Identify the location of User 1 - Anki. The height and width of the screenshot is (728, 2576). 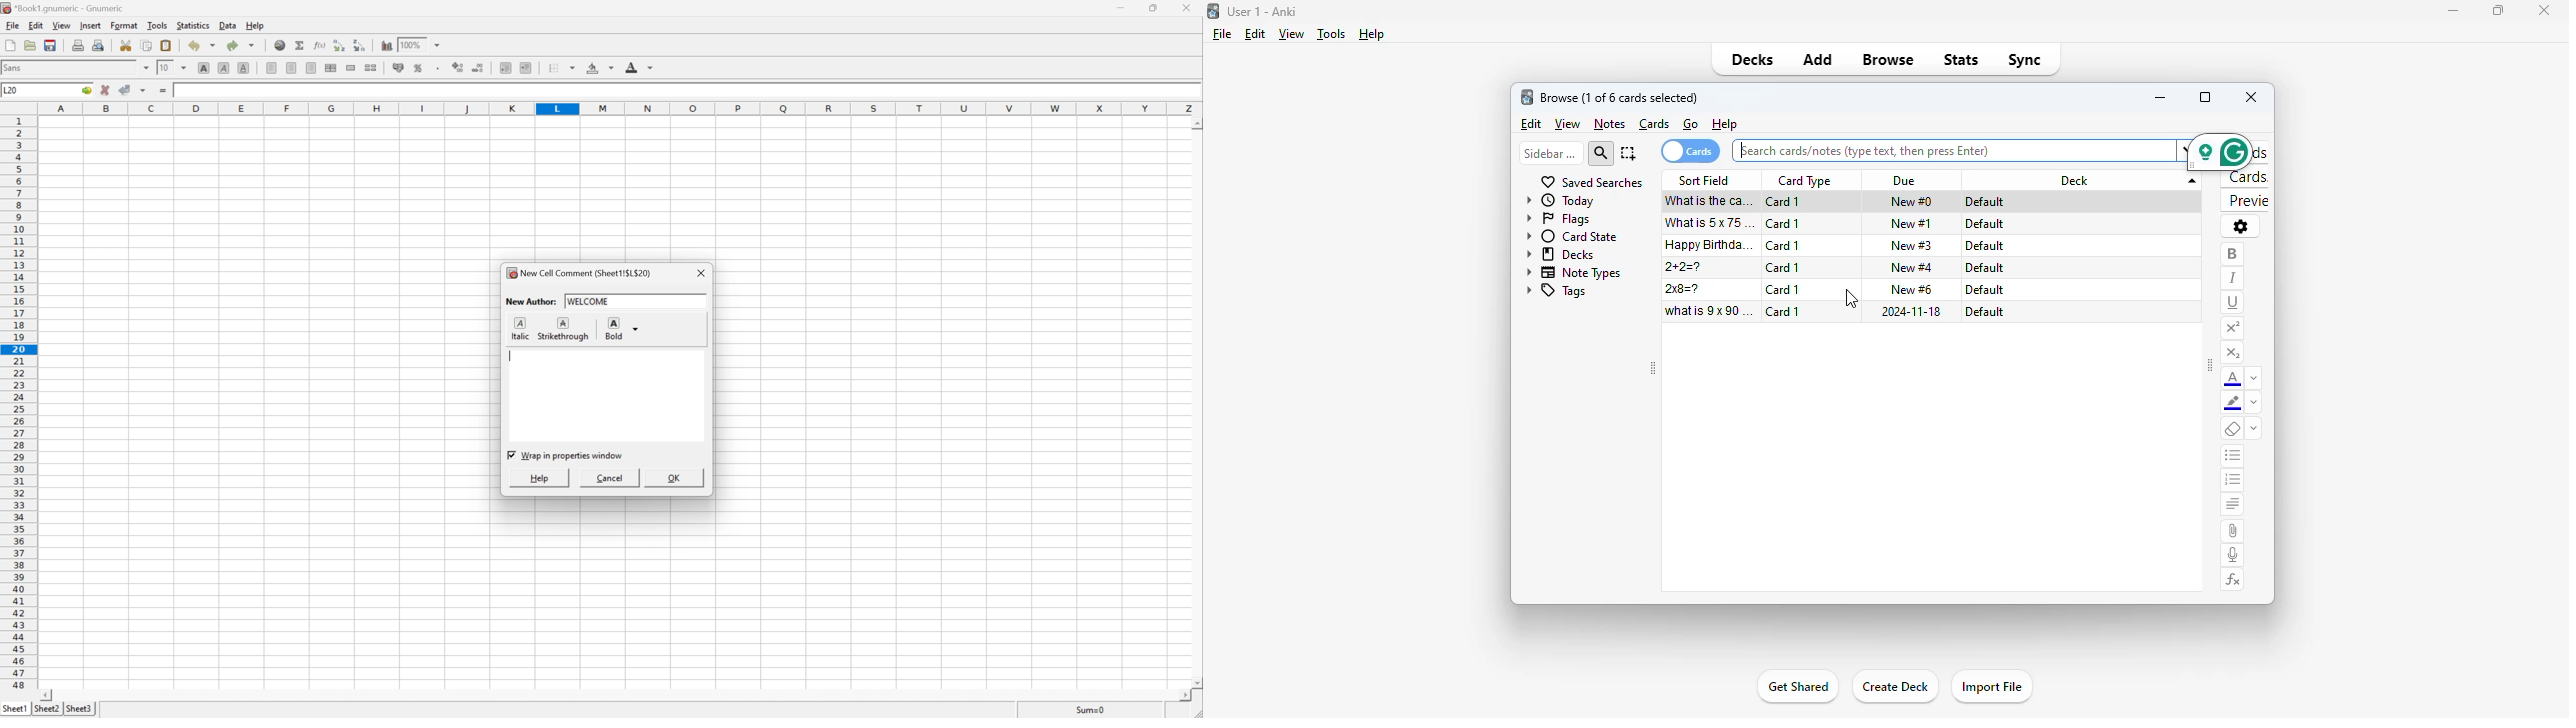
(1262, 11).